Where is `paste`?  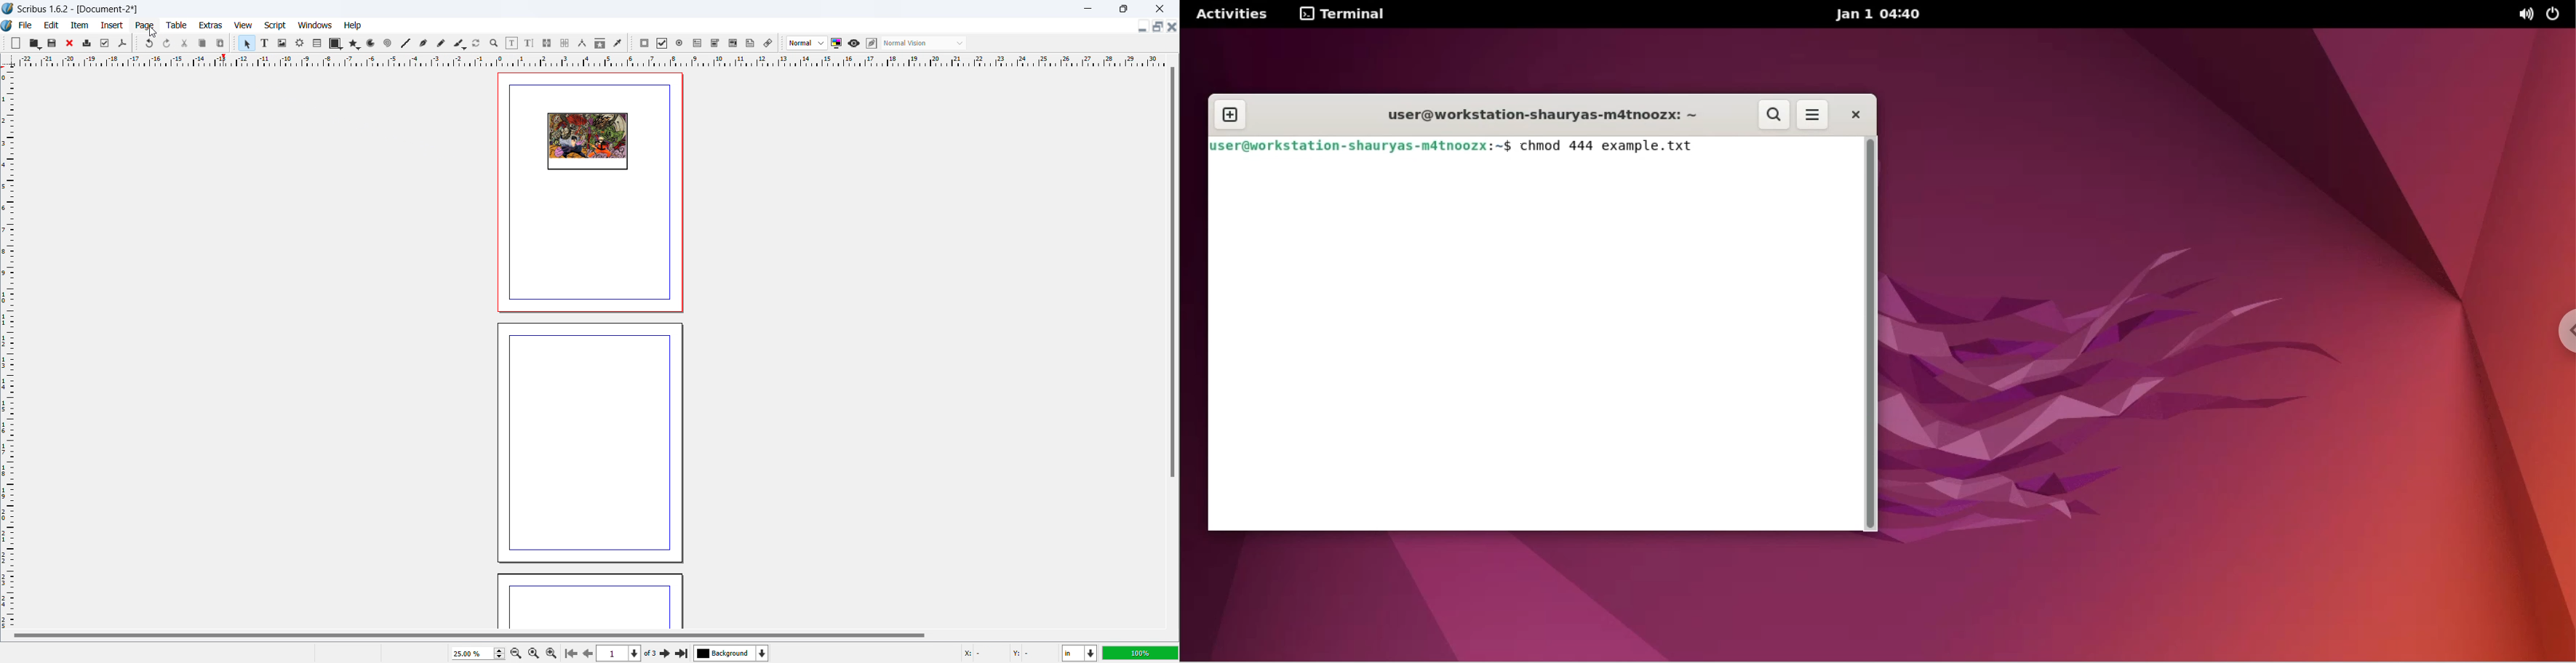 paste is located at coordinates (221, 43).